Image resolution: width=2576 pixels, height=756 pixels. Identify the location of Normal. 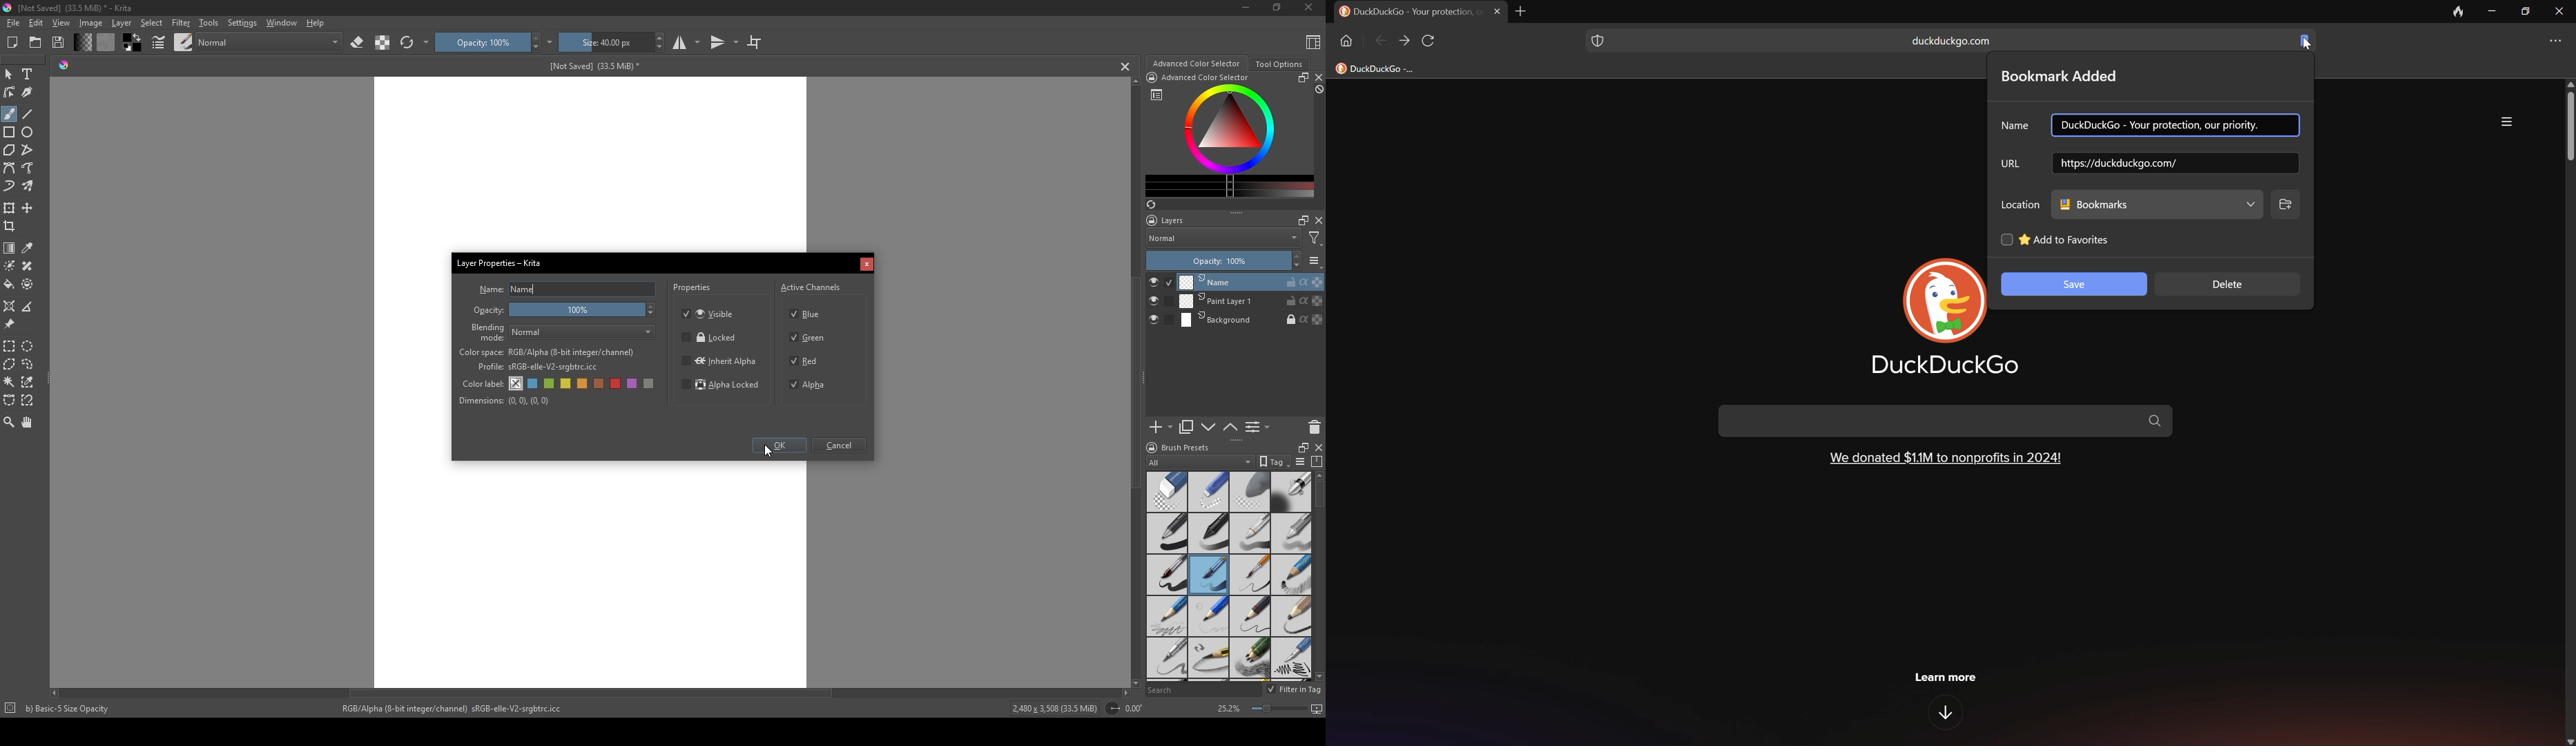
(583, 332).